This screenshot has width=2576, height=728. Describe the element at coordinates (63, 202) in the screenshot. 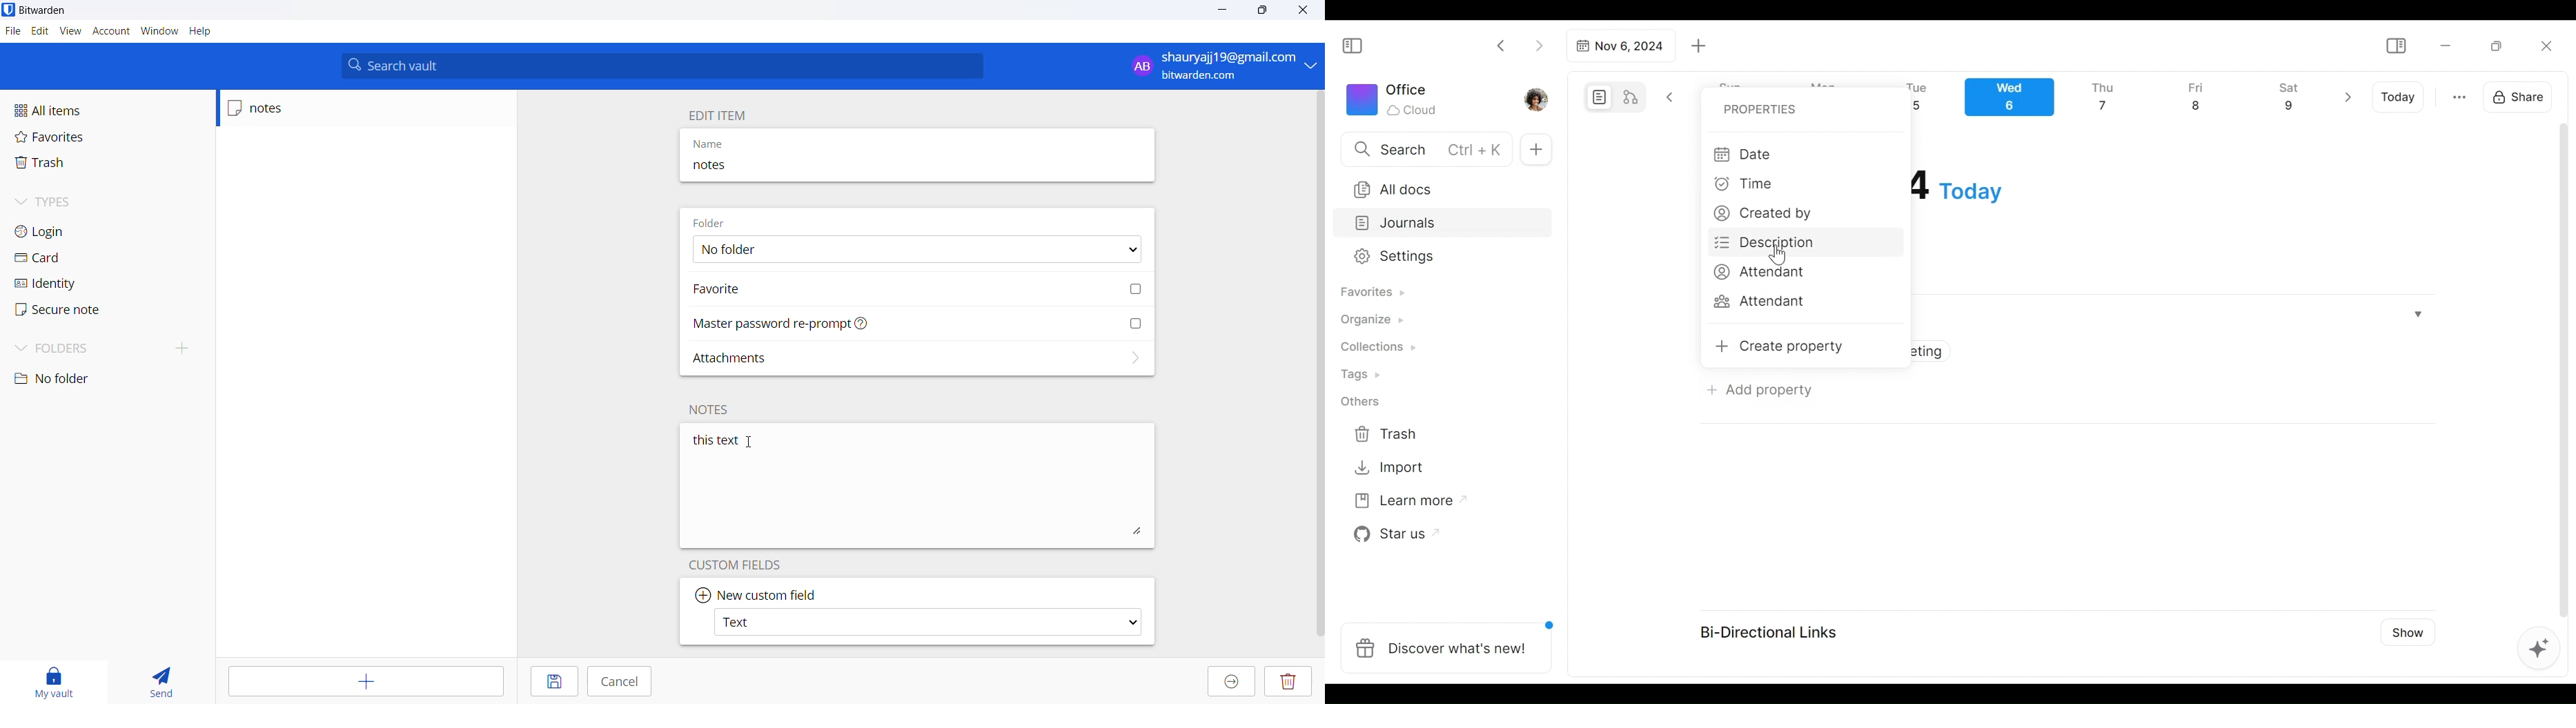

I see `types` at that location.